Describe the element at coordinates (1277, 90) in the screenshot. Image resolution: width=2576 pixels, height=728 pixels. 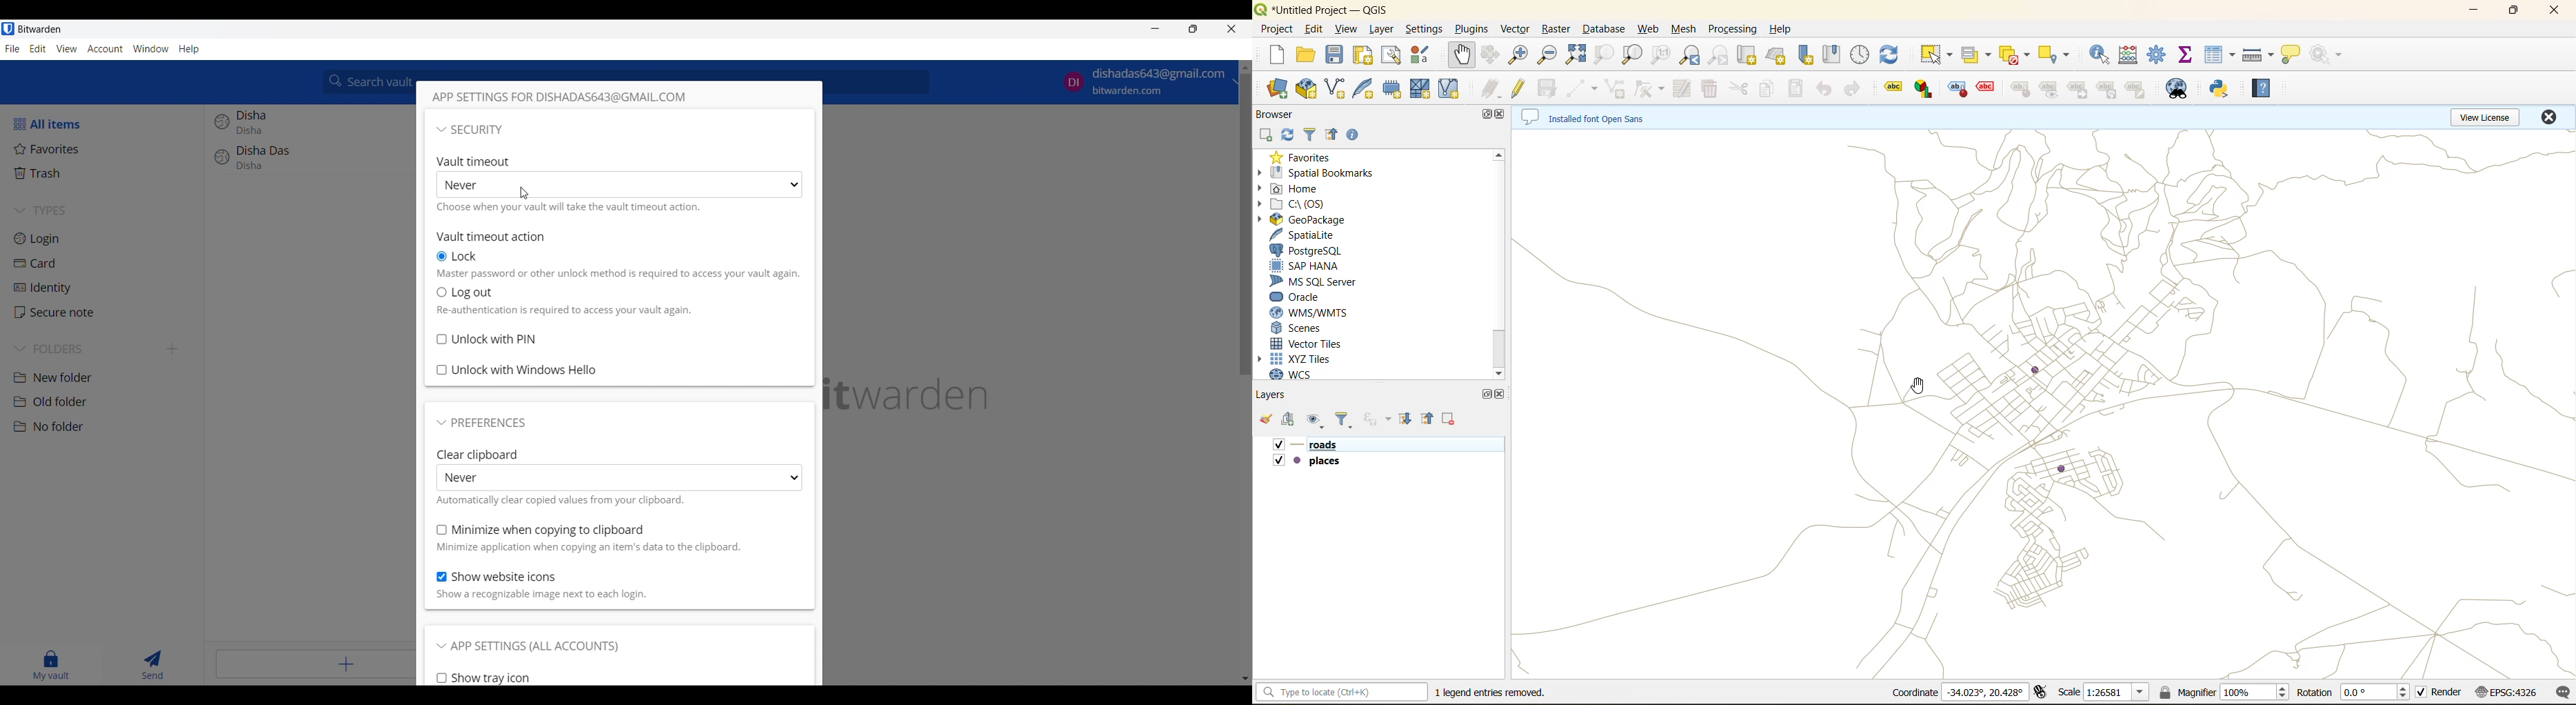
I see `open datasource manager` at that location.